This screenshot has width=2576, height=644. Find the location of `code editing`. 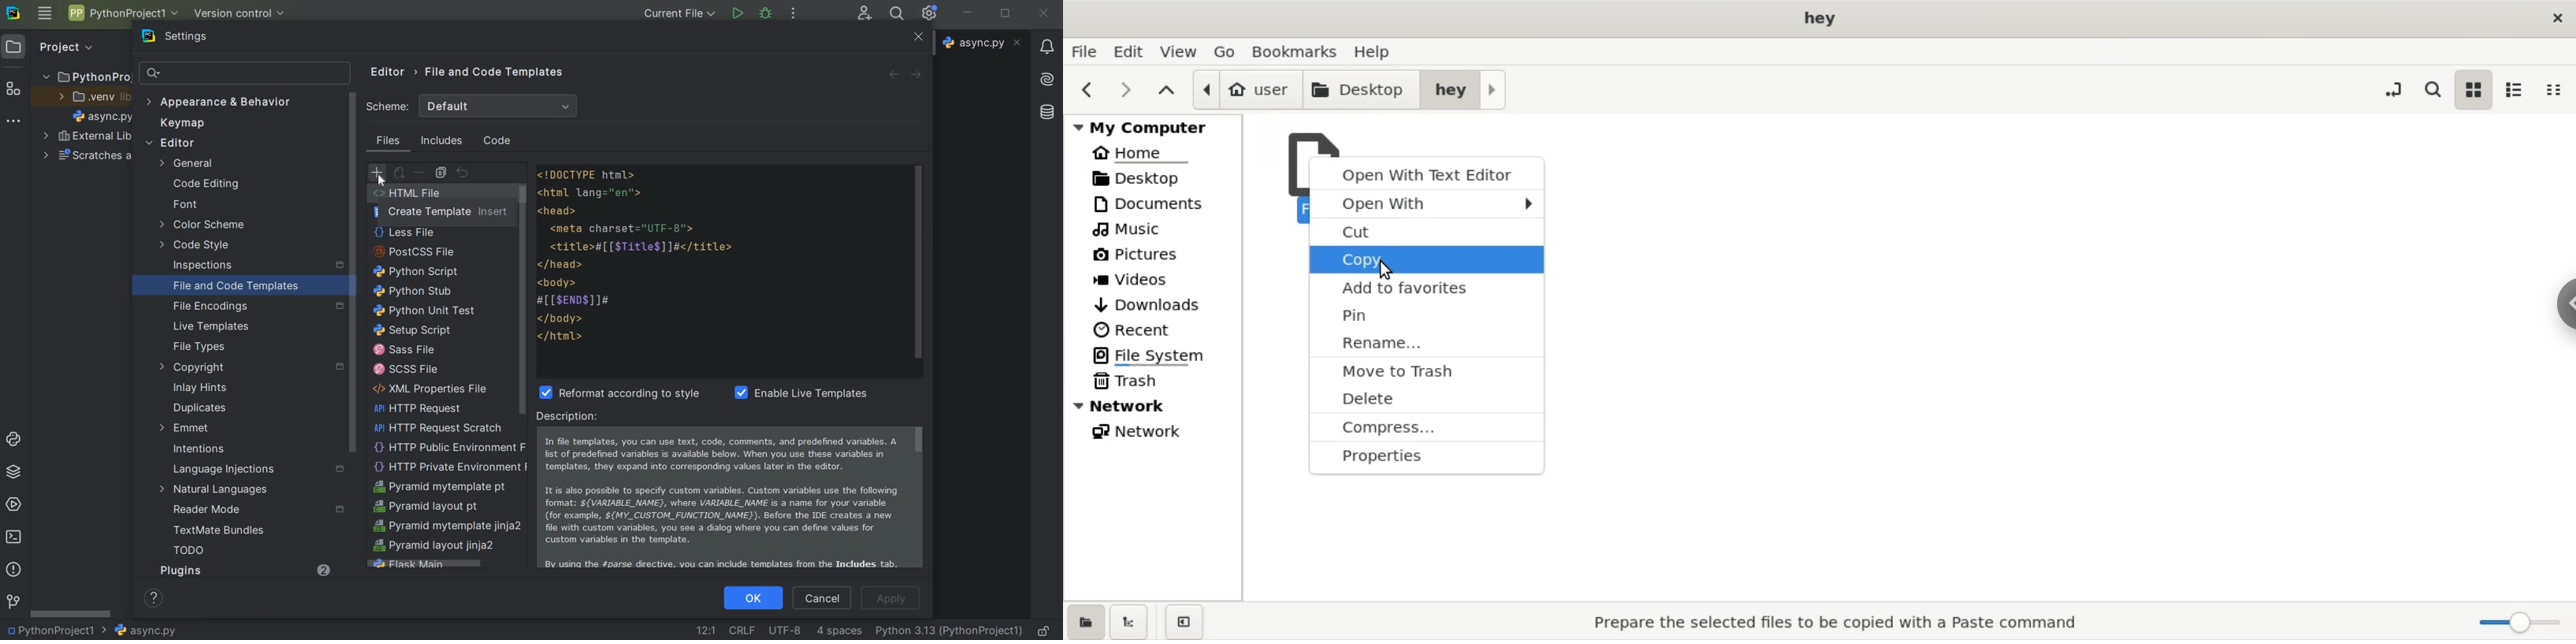

code editing is located at coordinates (203, 184).